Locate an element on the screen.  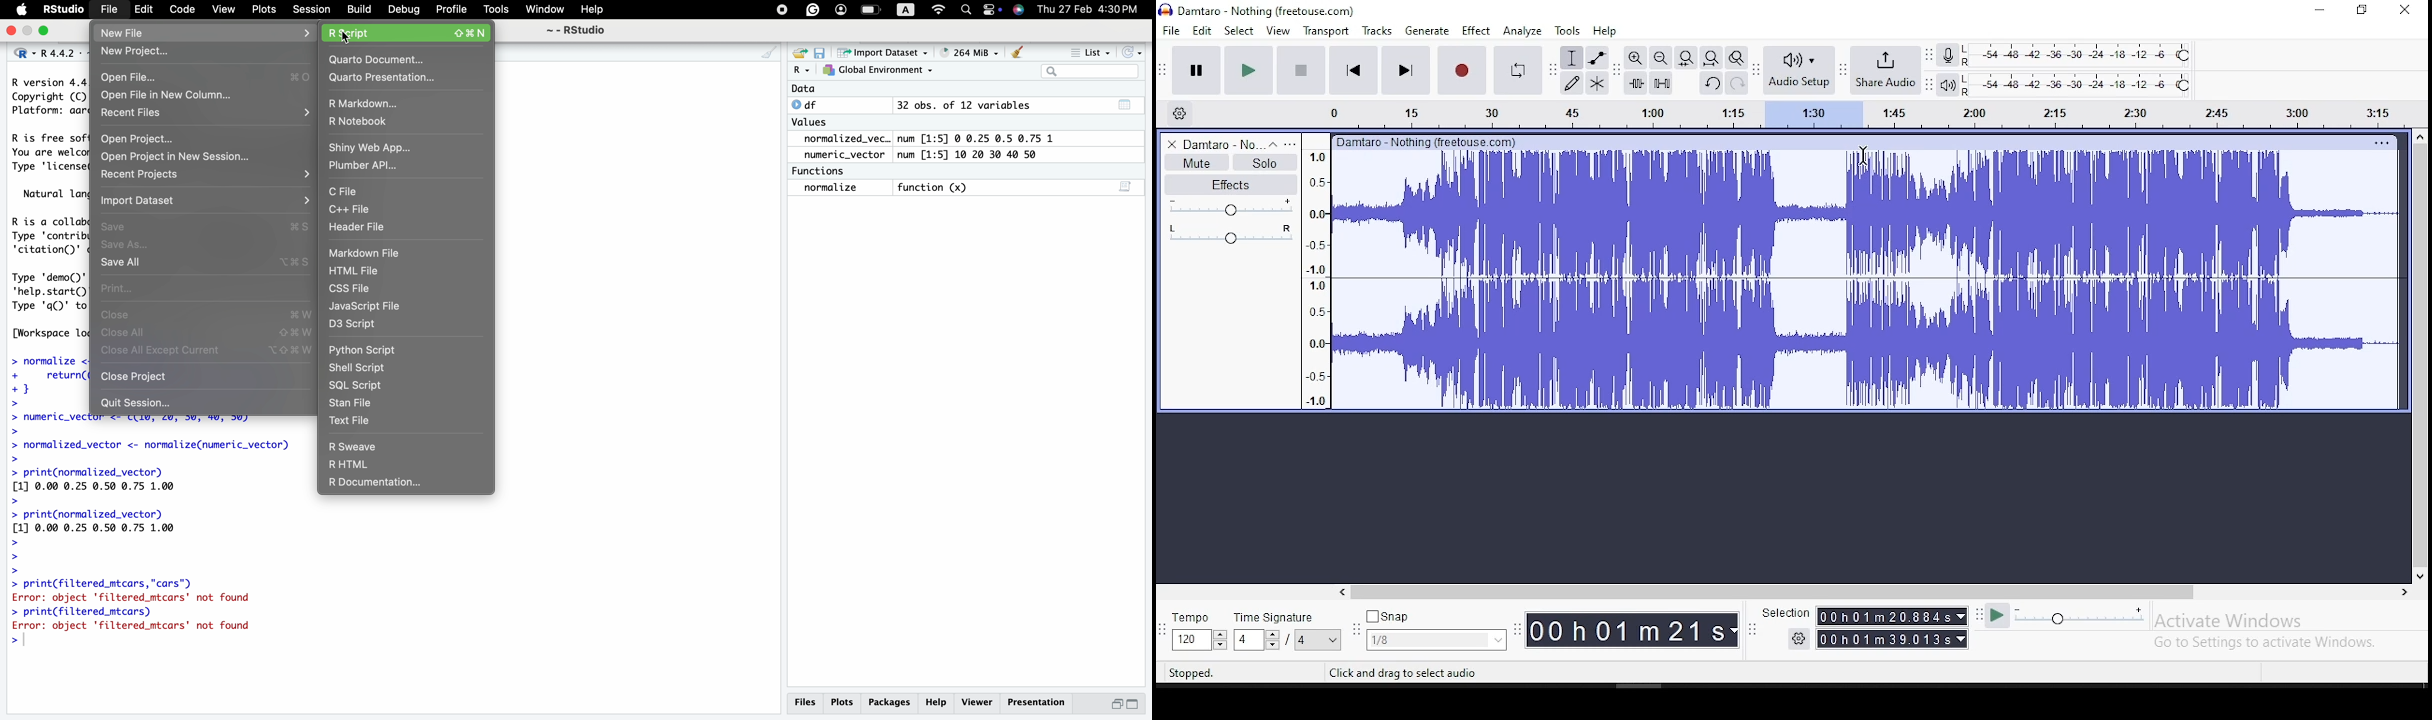
normalize is located at coordinates (830, 188).